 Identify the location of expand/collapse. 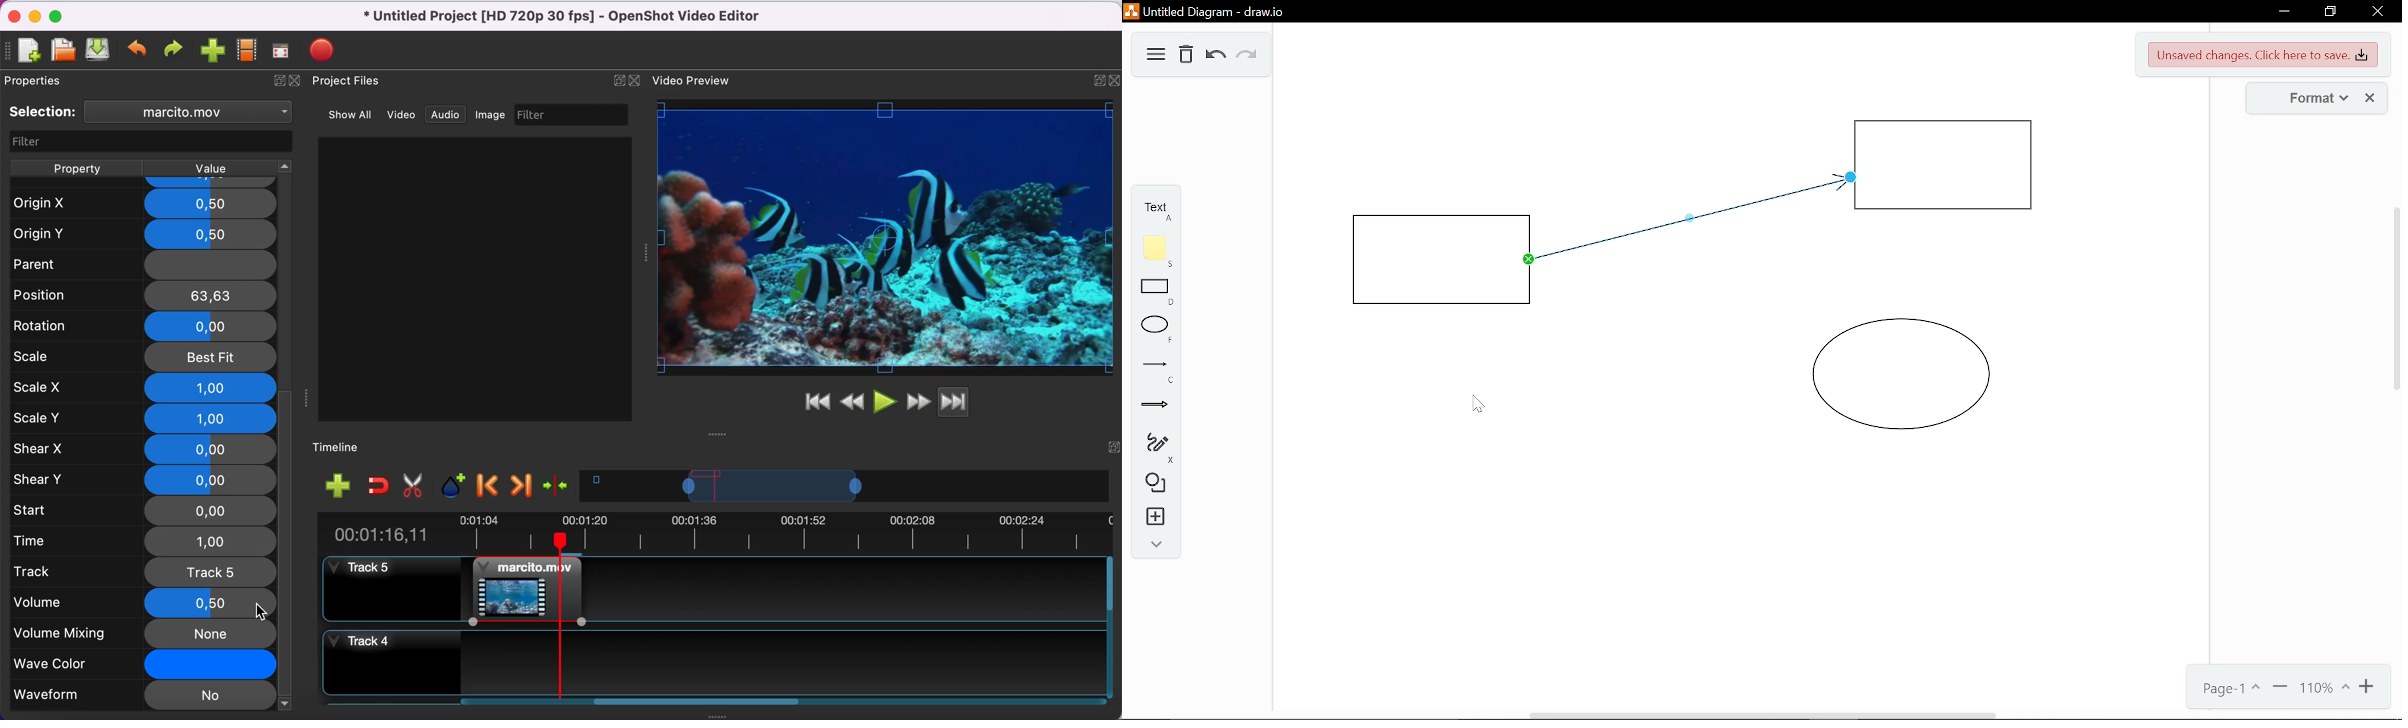
(1153, 547).